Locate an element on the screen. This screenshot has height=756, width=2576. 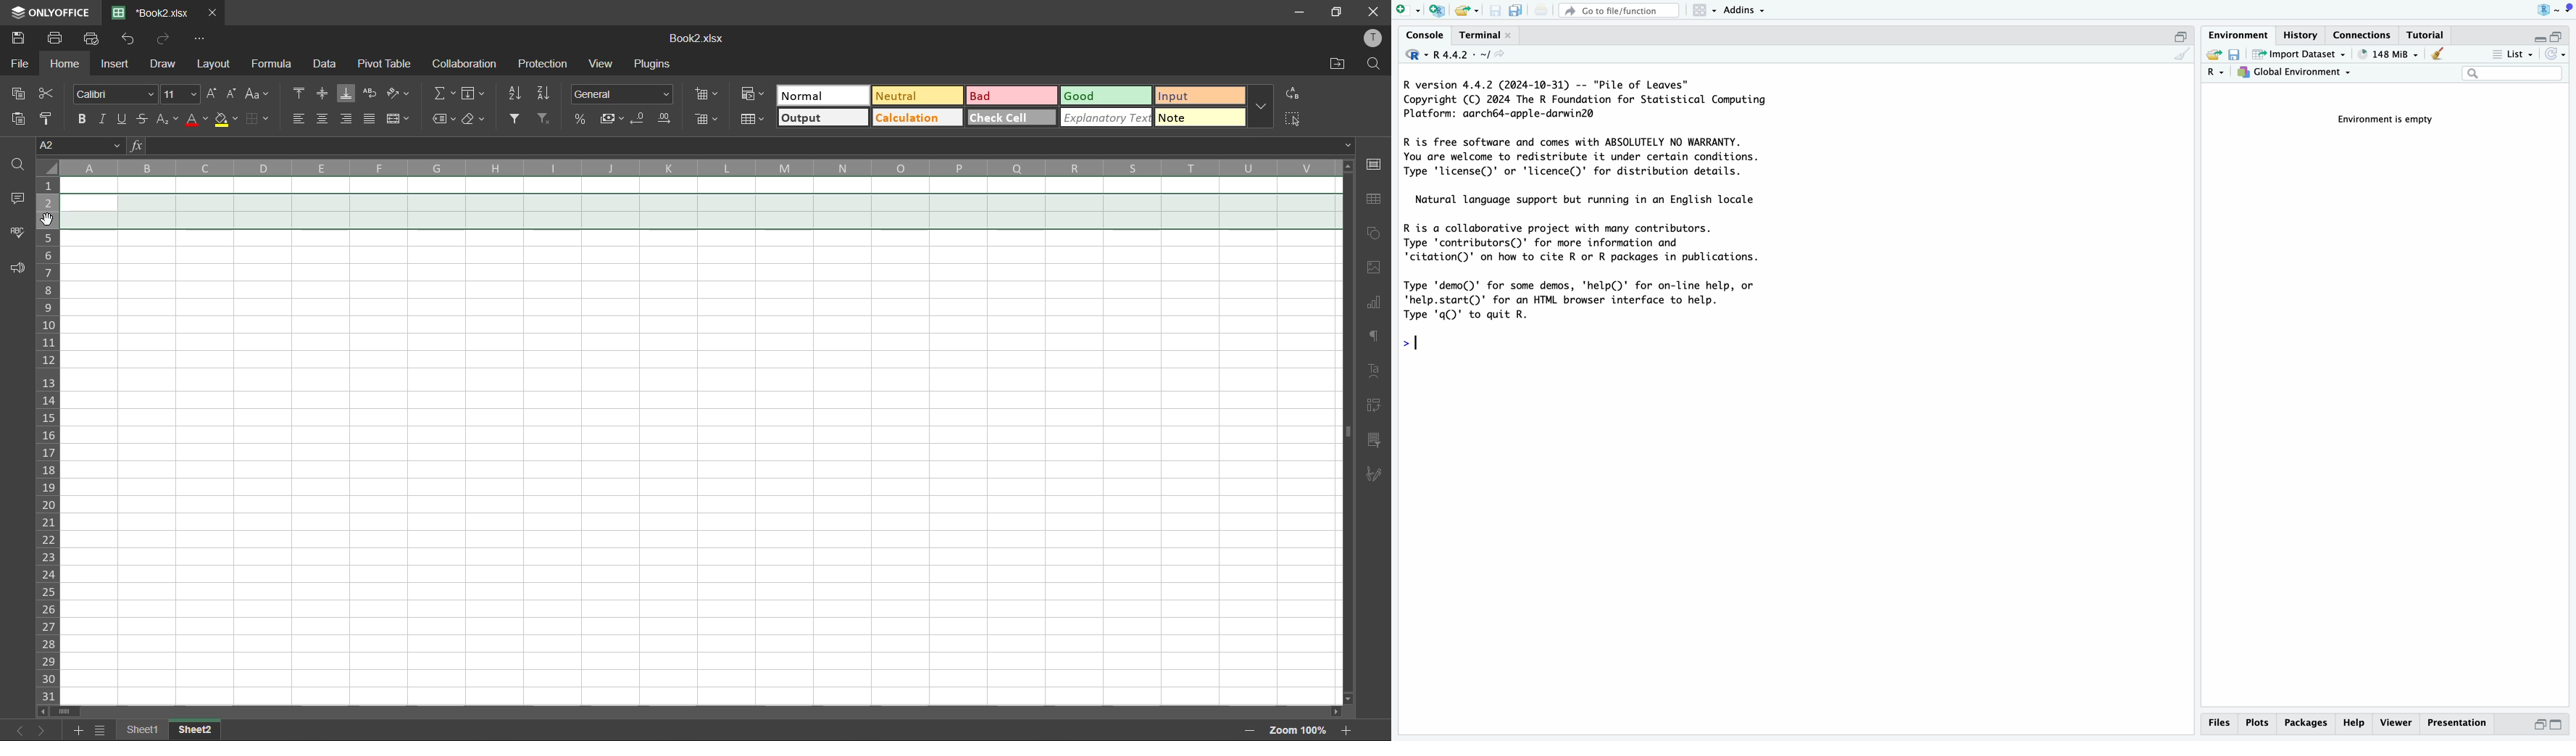
increase decimal is located at coordinates (664, 120).